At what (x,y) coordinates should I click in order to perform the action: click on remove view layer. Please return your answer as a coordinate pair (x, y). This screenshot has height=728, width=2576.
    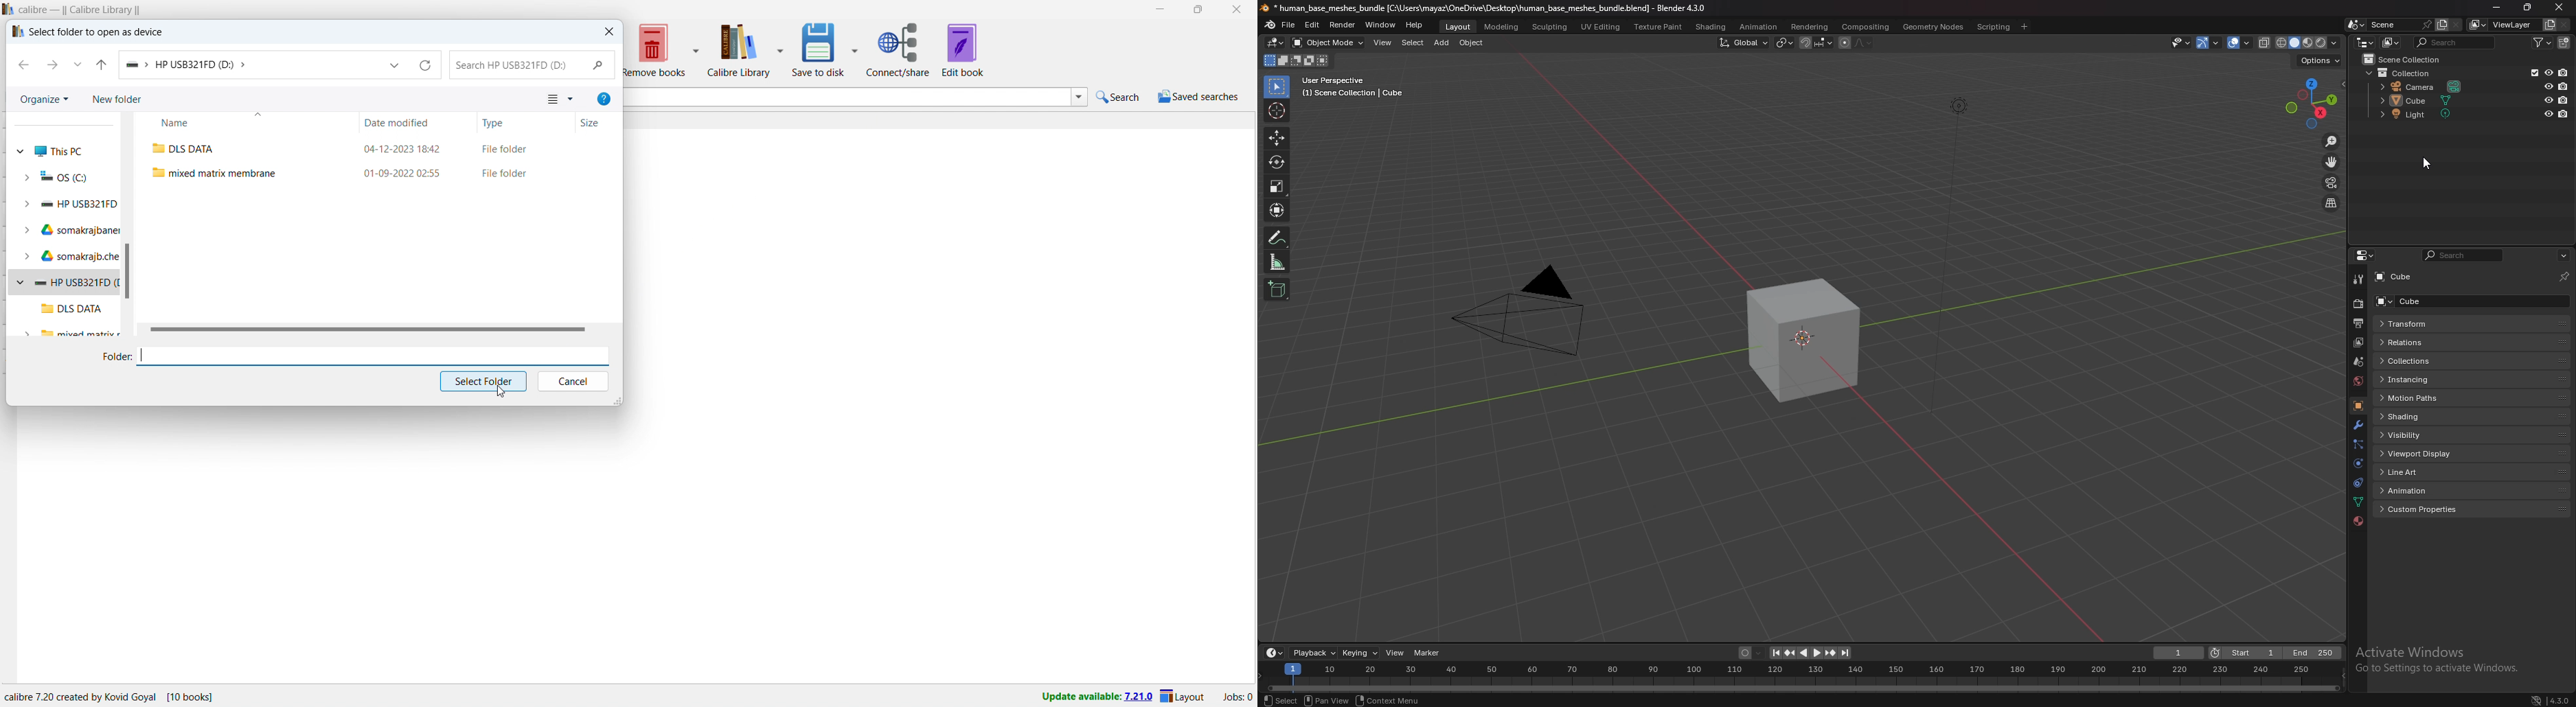
    Looking at the image, I should click on (2564, 25).